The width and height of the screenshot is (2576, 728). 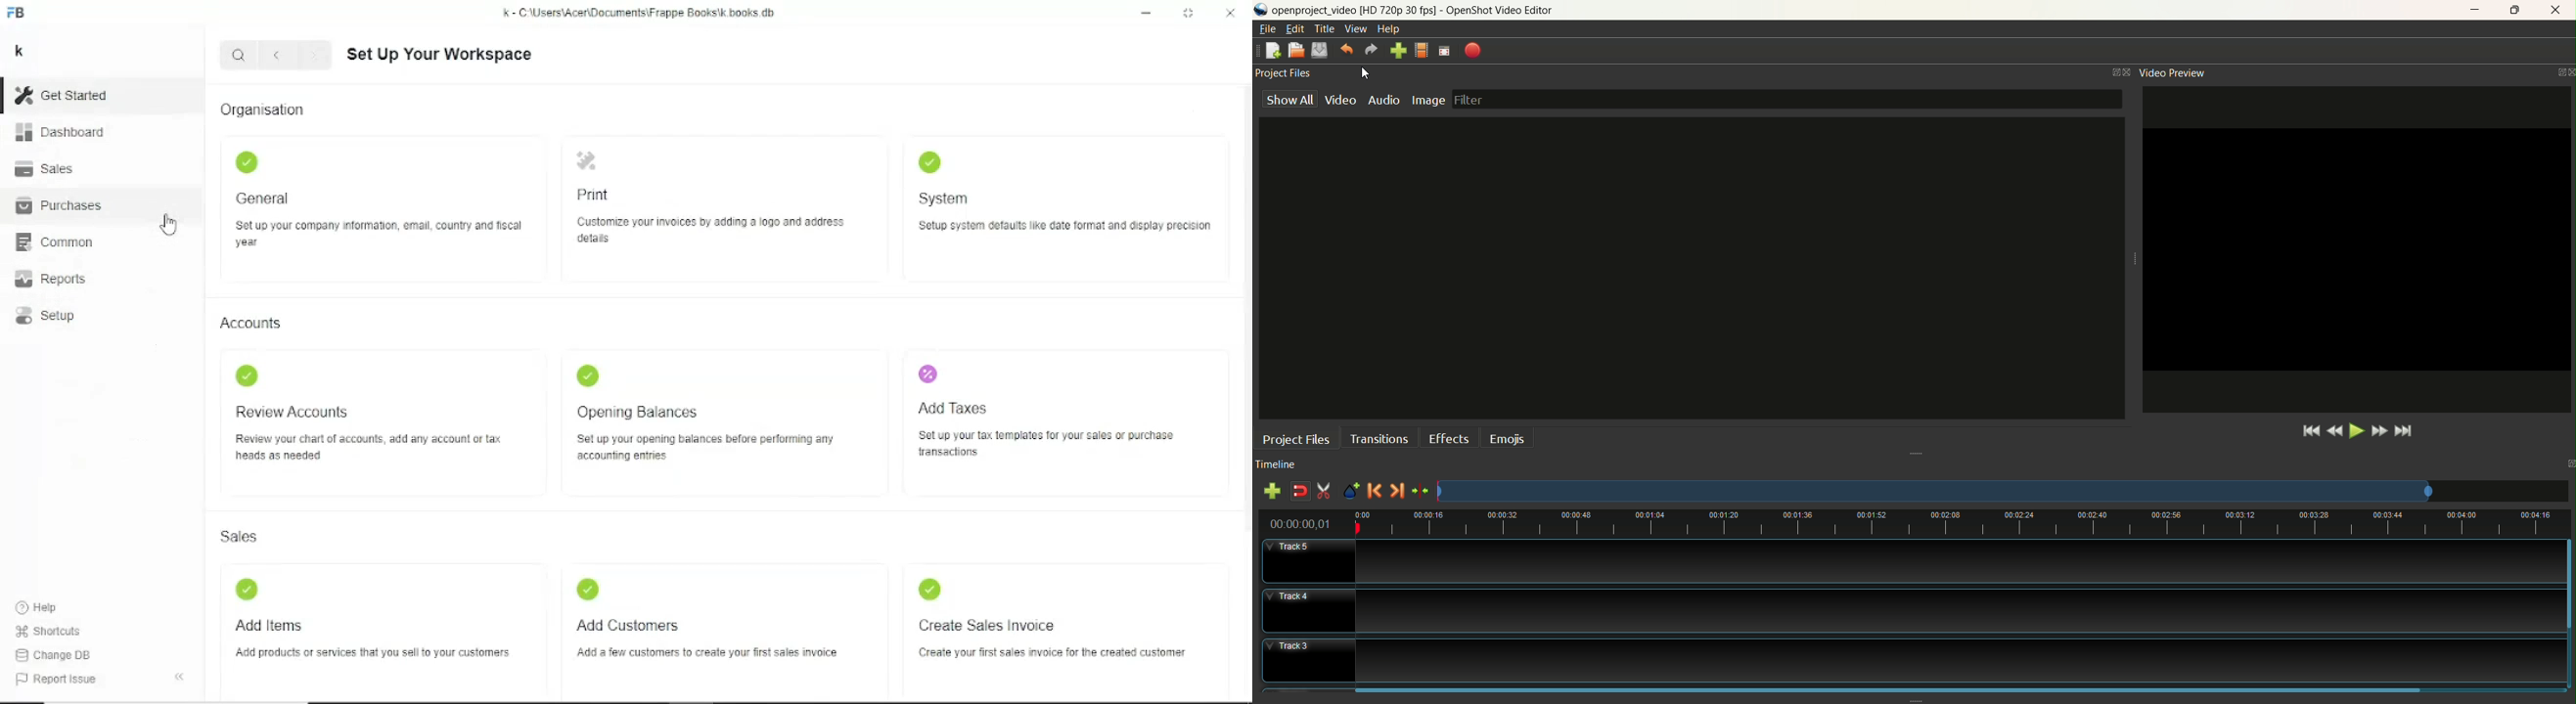 I want to click on Purchases, so click(x=57, y=206).